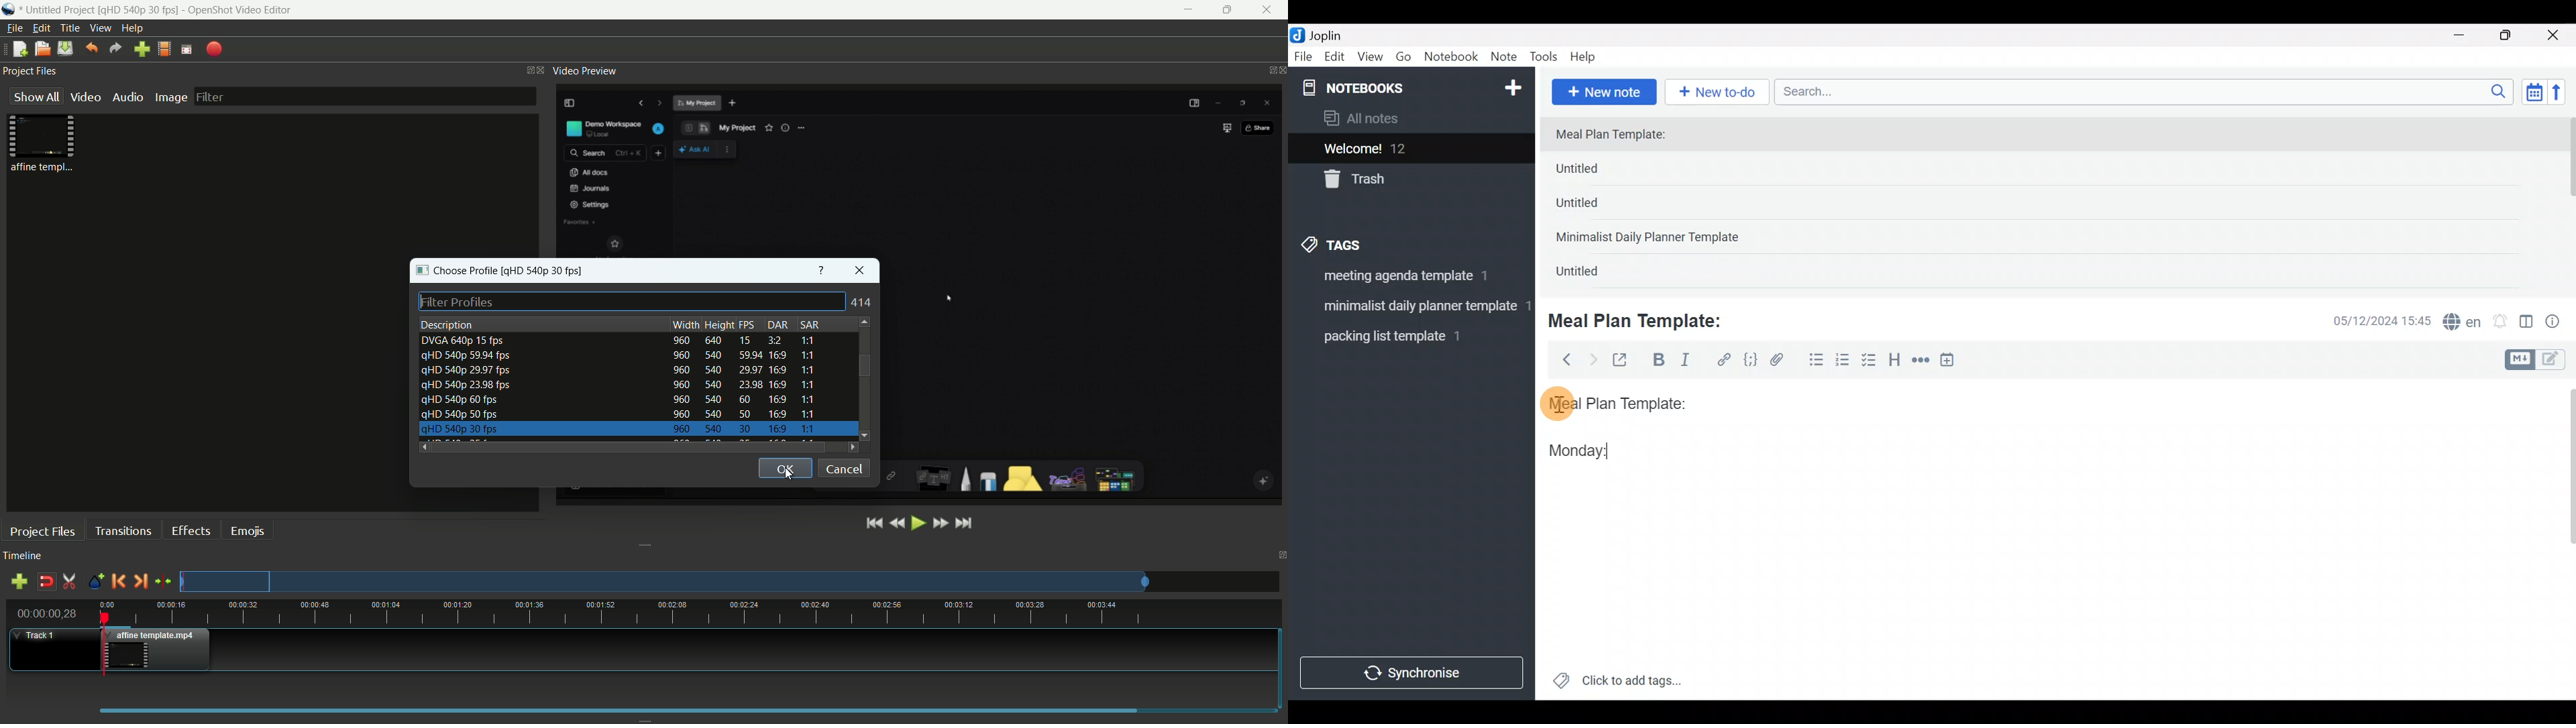 Image resolution: width=2576 pixels, height=728 pixels. I want to click on Toggle sort order, so click(2534, 93).